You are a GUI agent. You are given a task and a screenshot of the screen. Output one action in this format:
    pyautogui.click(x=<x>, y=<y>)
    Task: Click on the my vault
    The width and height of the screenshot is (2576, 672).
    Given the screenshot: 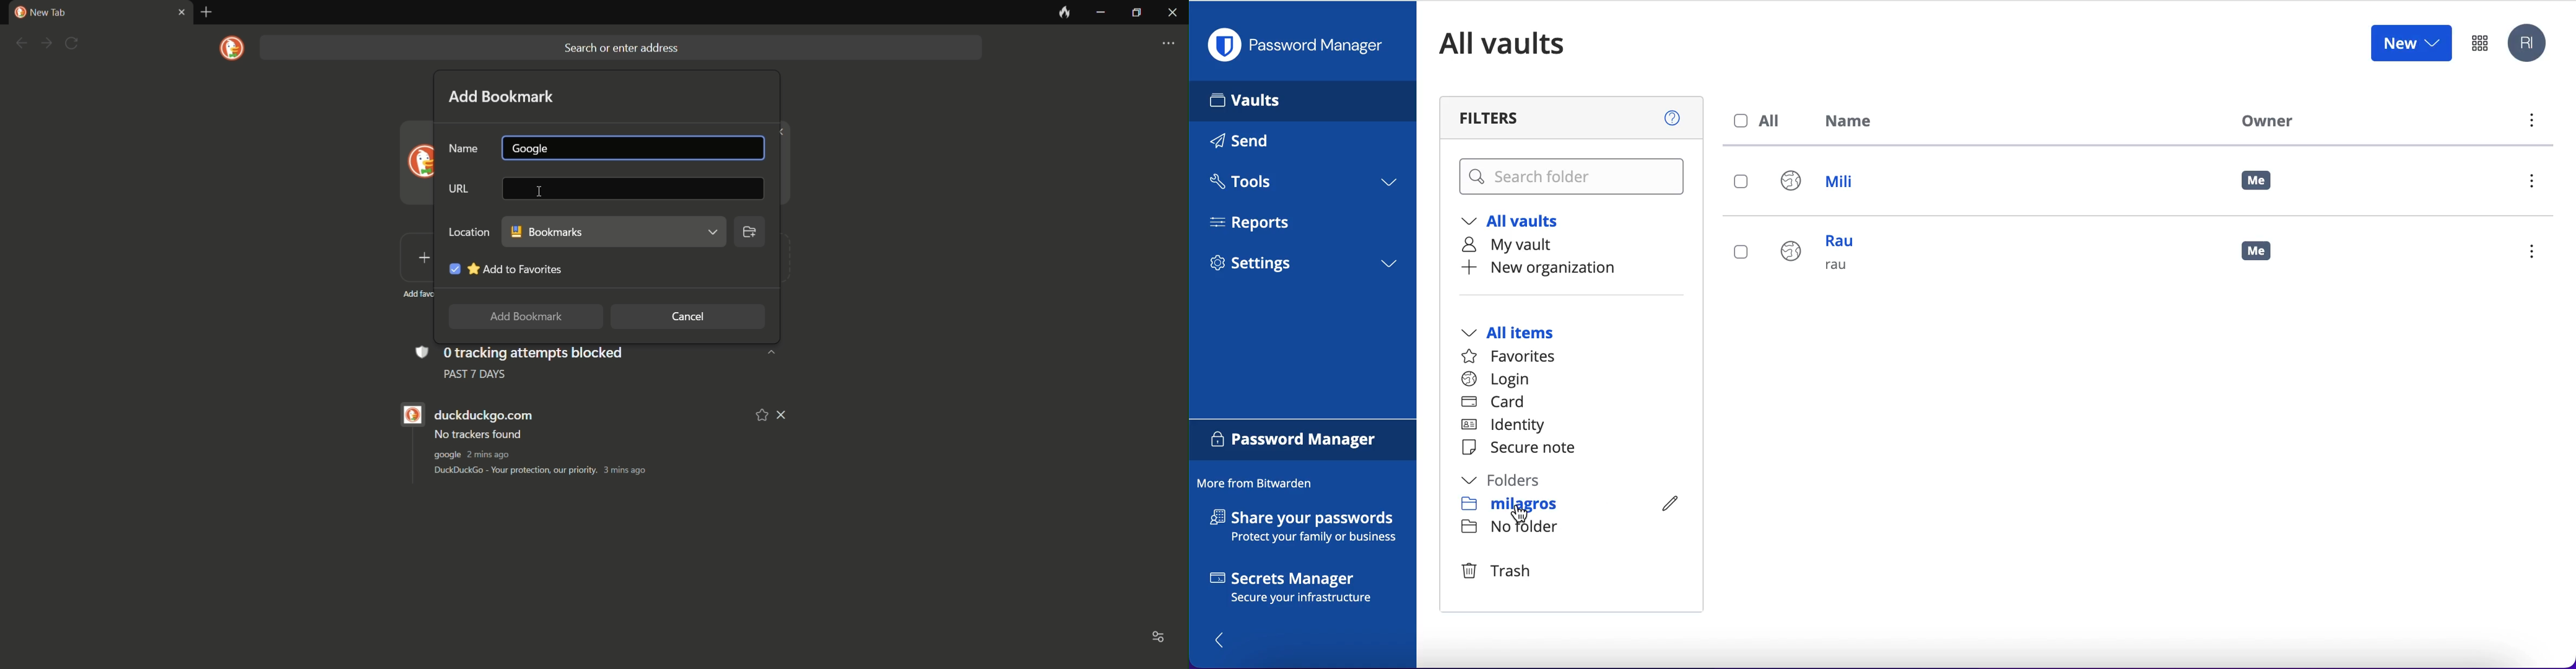 What is the action you would take?
    pyautogui.click(x=1517, y=245)
    